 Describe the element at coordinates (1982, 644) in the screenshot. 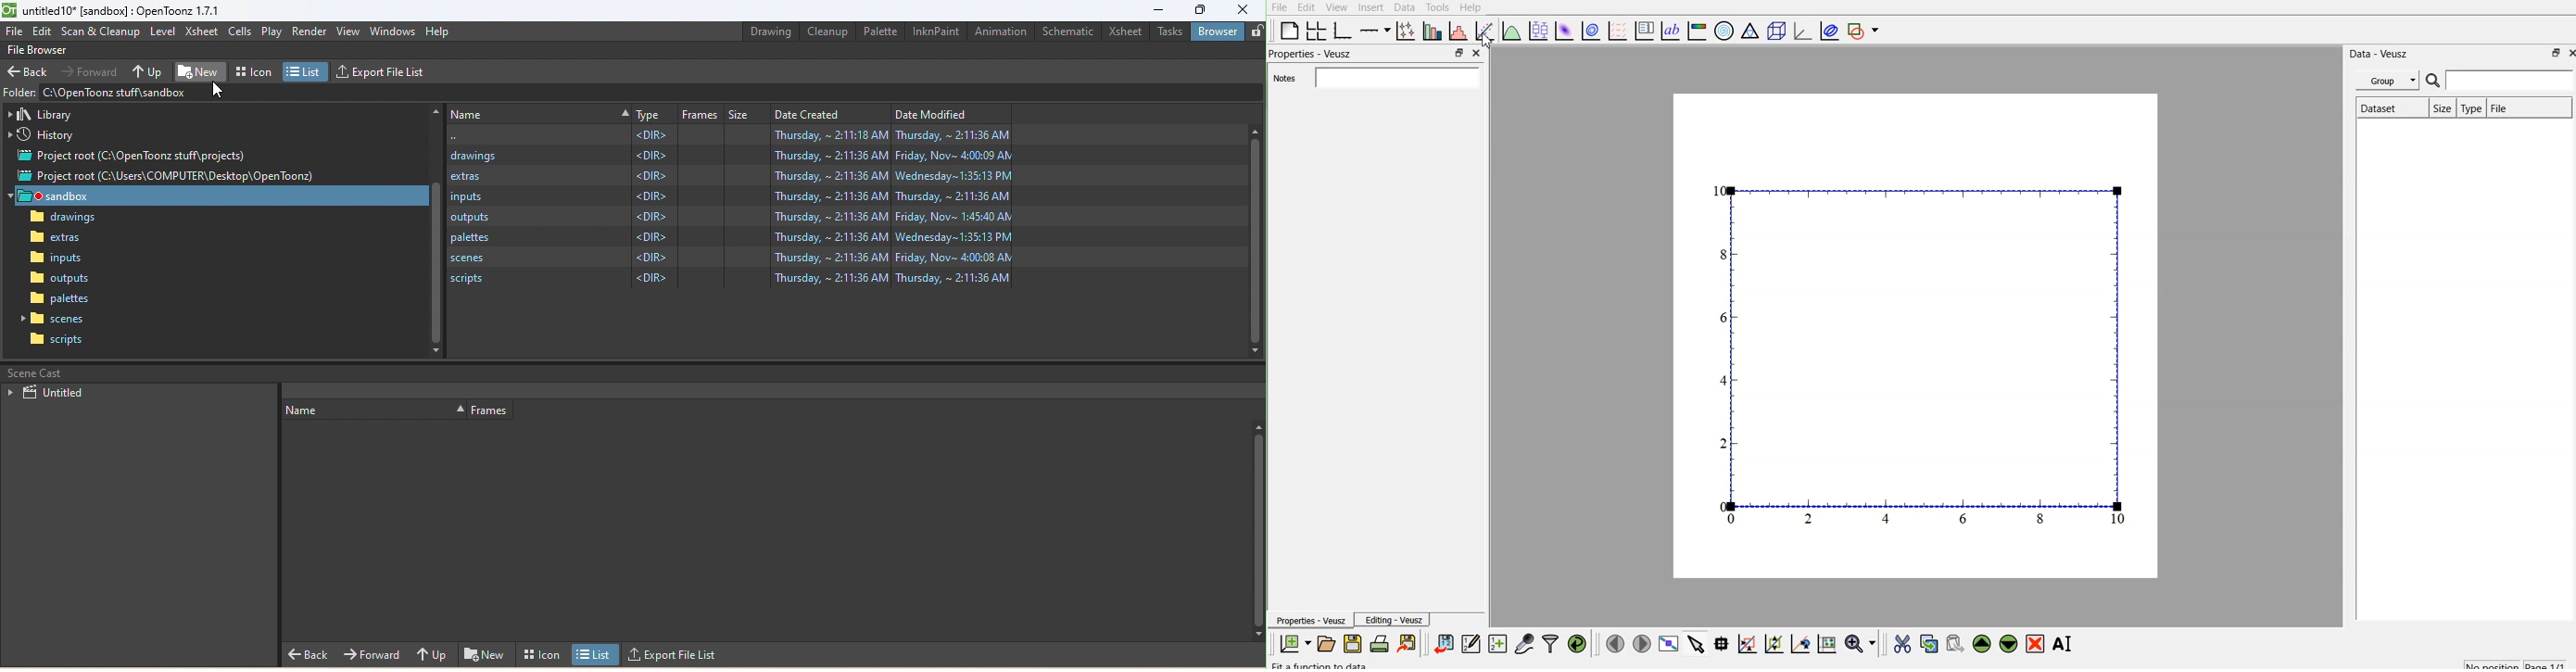

I see `move up the selected widget` at that location.